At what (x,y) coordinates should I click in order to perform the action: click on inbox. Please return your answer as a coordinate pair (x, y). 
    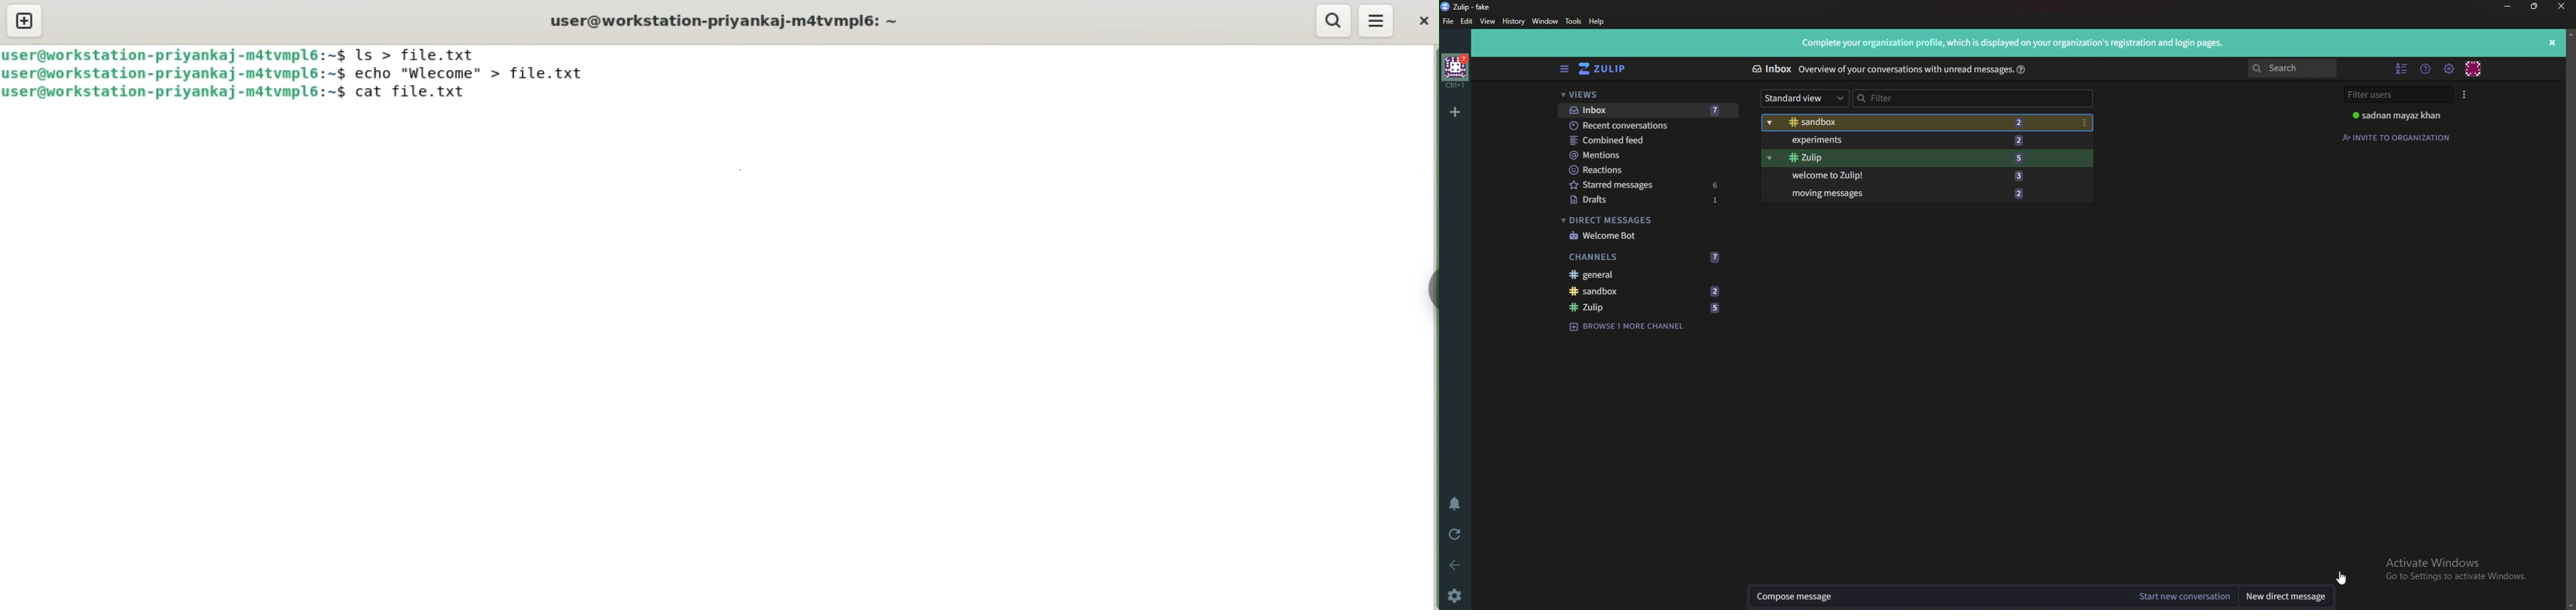
    Looking at the image, I should click on (1648, 111).